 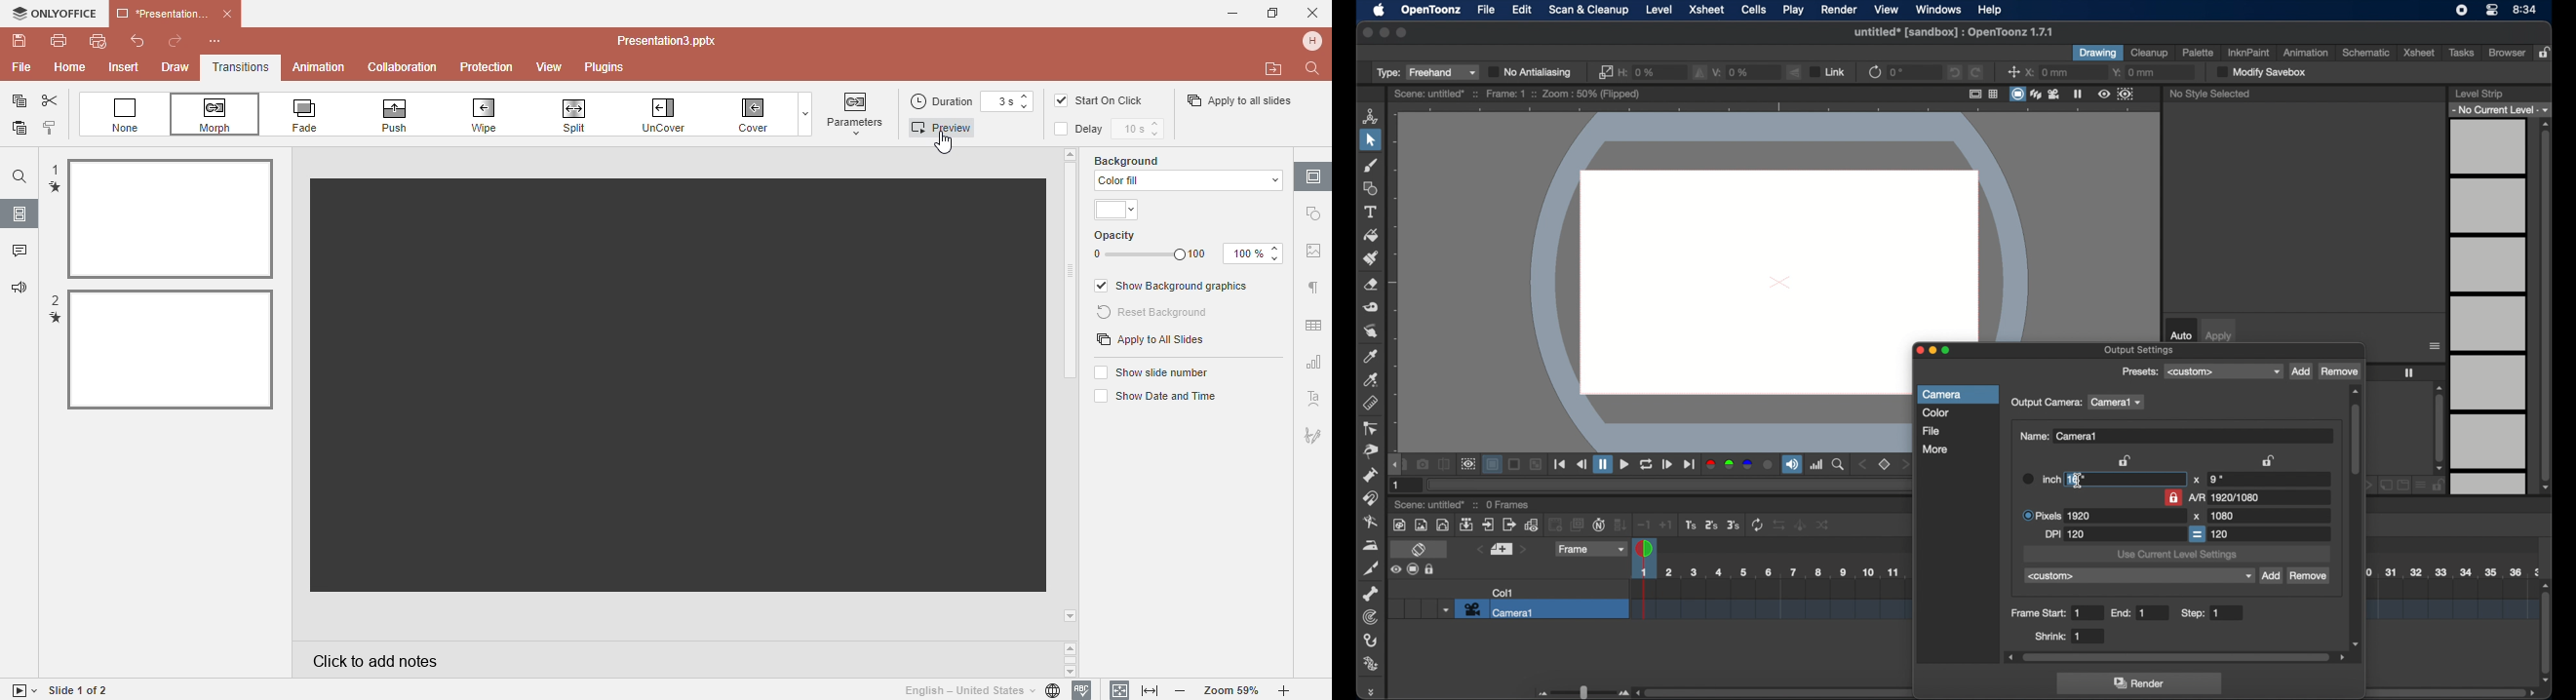 What do you see at coordinates (1190, 247) in the screenshot?
I see `Opacity` at bounding box center [1190, 247].